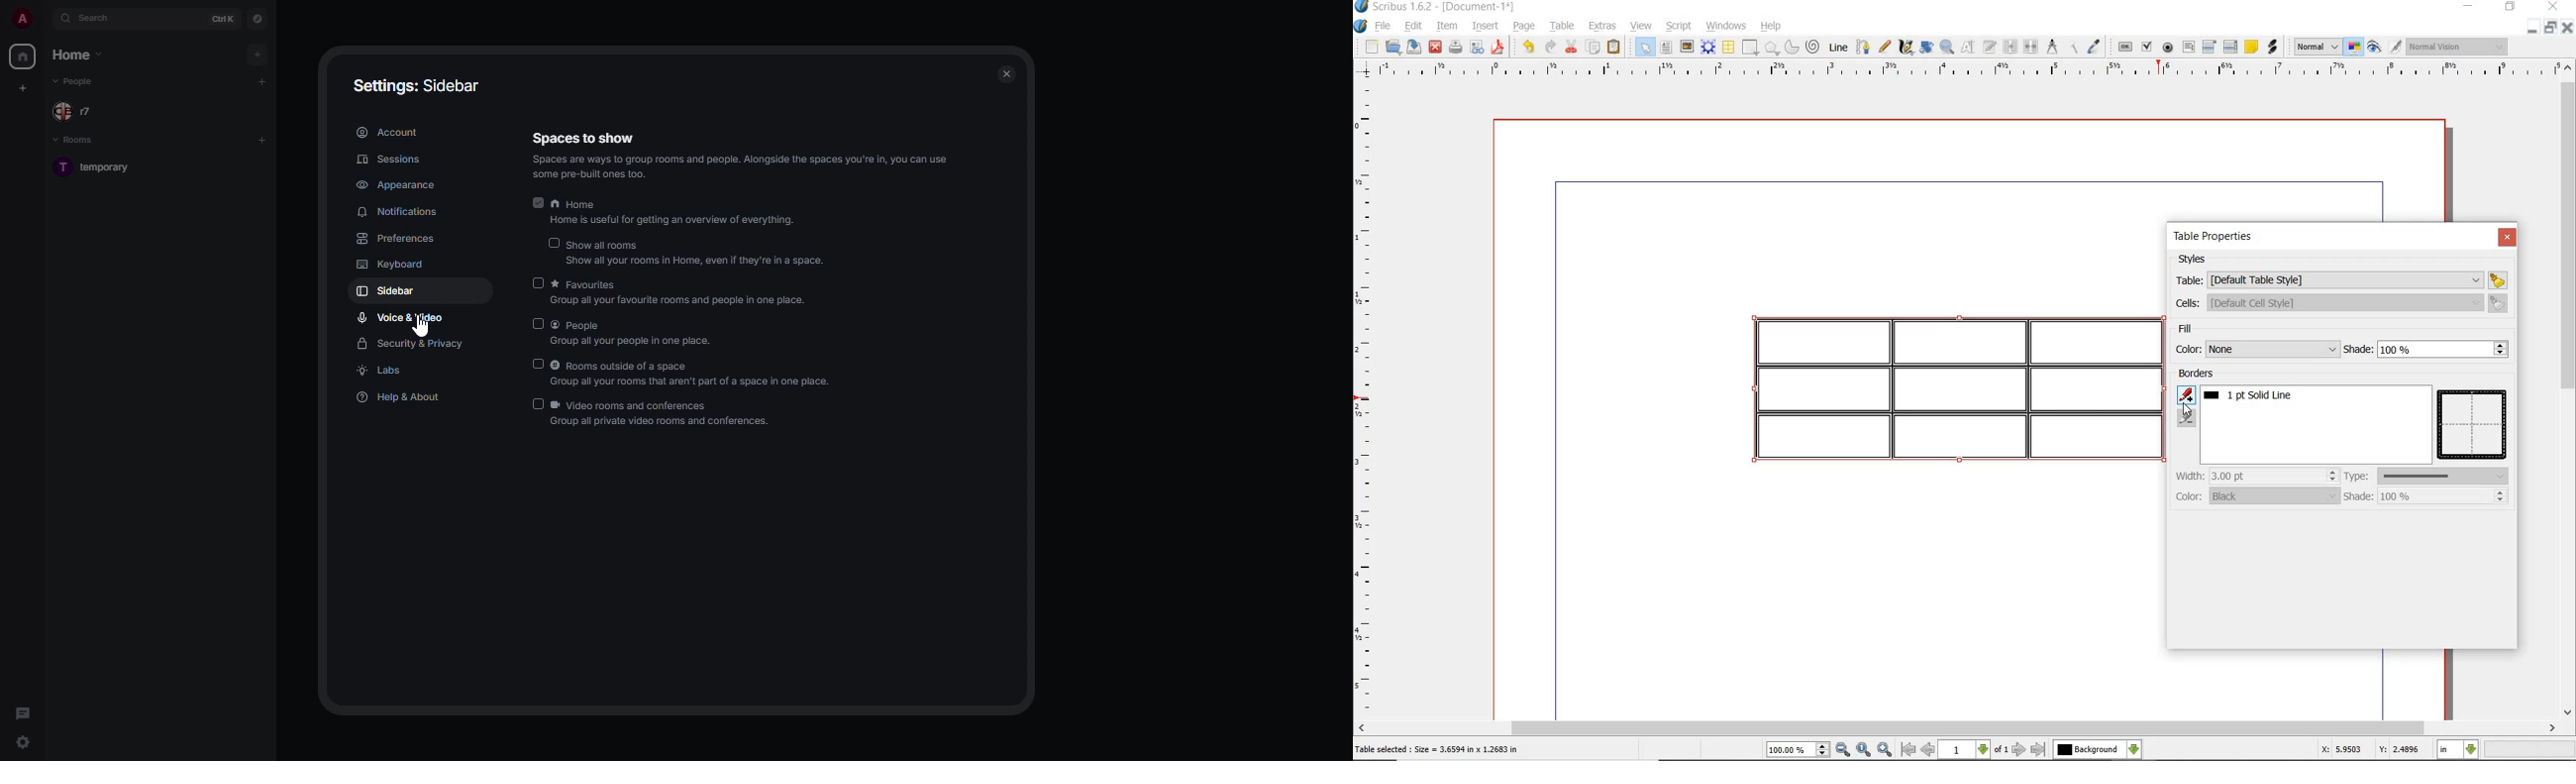  I want to click on link annotation, so click(2274, 47).